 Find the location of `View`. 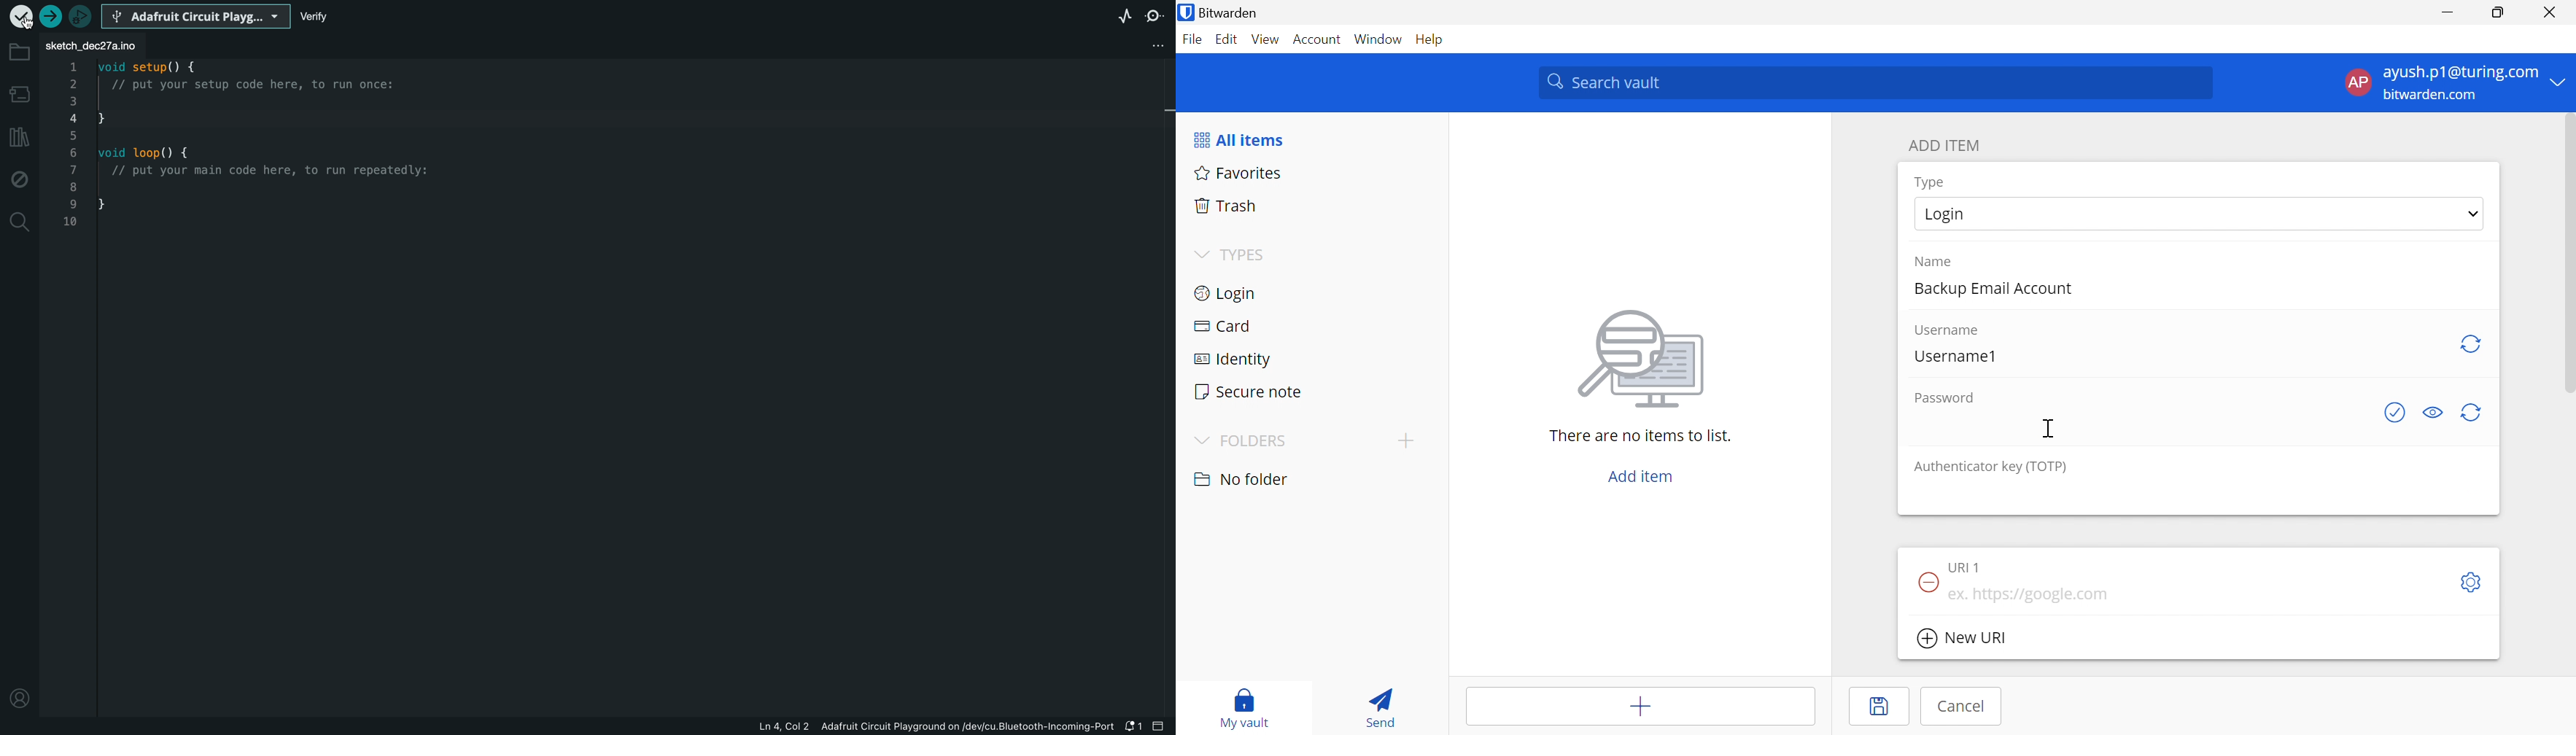

View is located at coordinates (1266, 39).